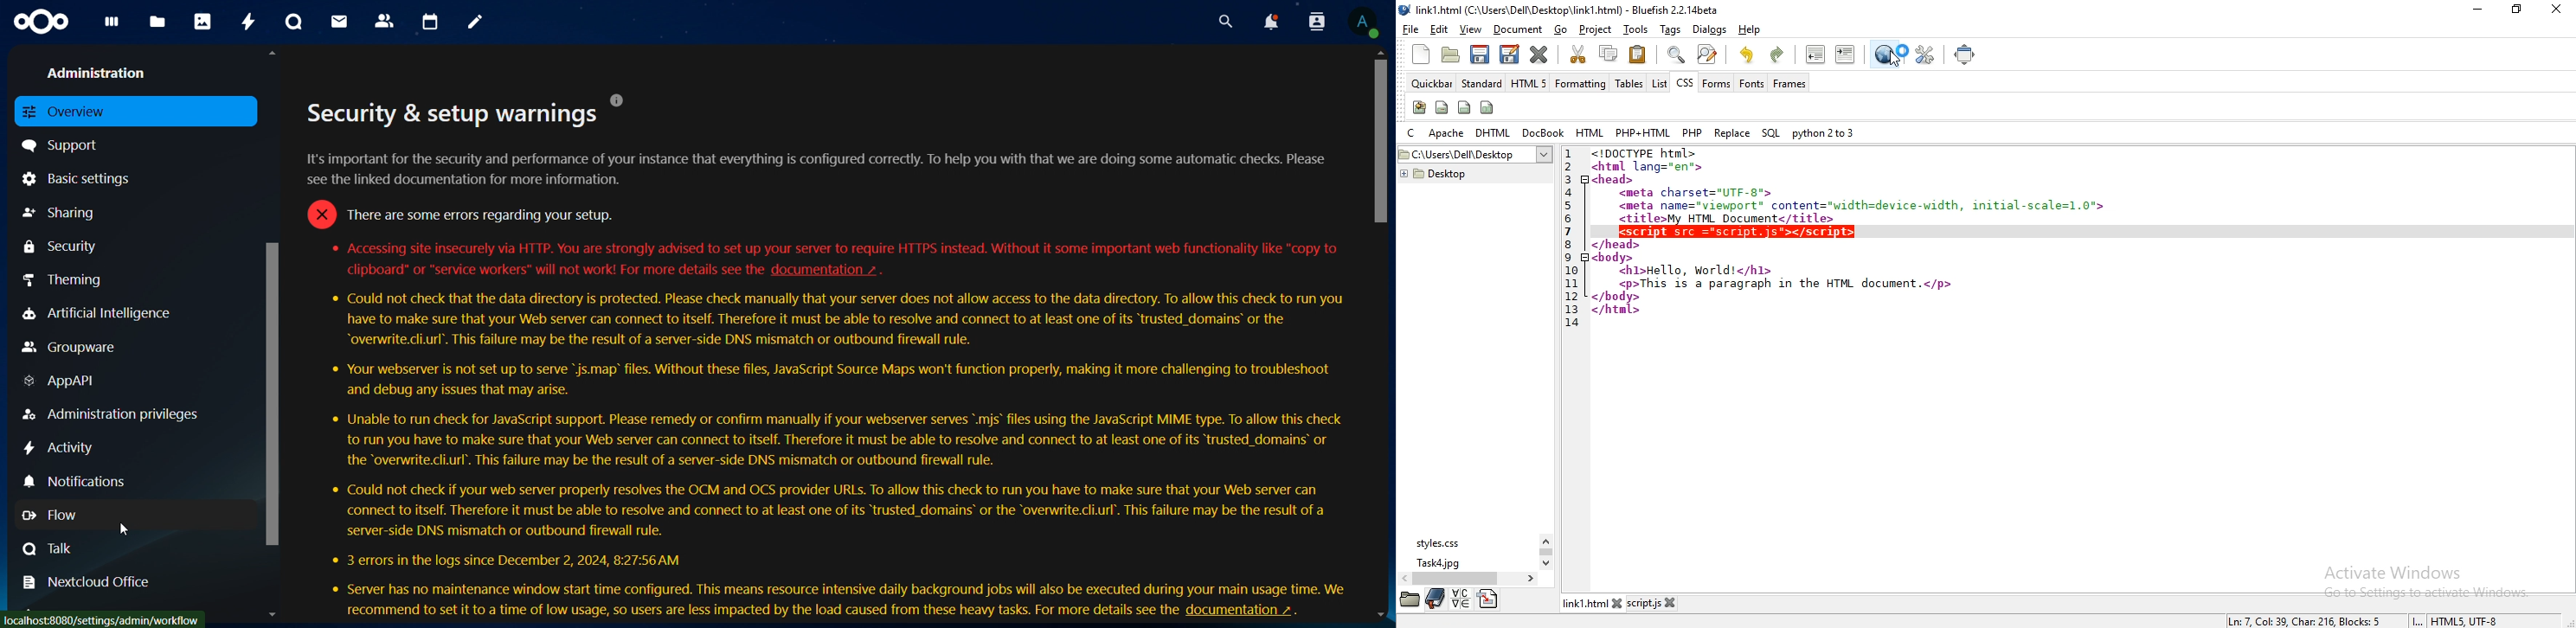 The width and height of the screenshot is (2576, 644). Describe the element at coordinates (341, 21) in the screenshot. I see `mail` at that location.